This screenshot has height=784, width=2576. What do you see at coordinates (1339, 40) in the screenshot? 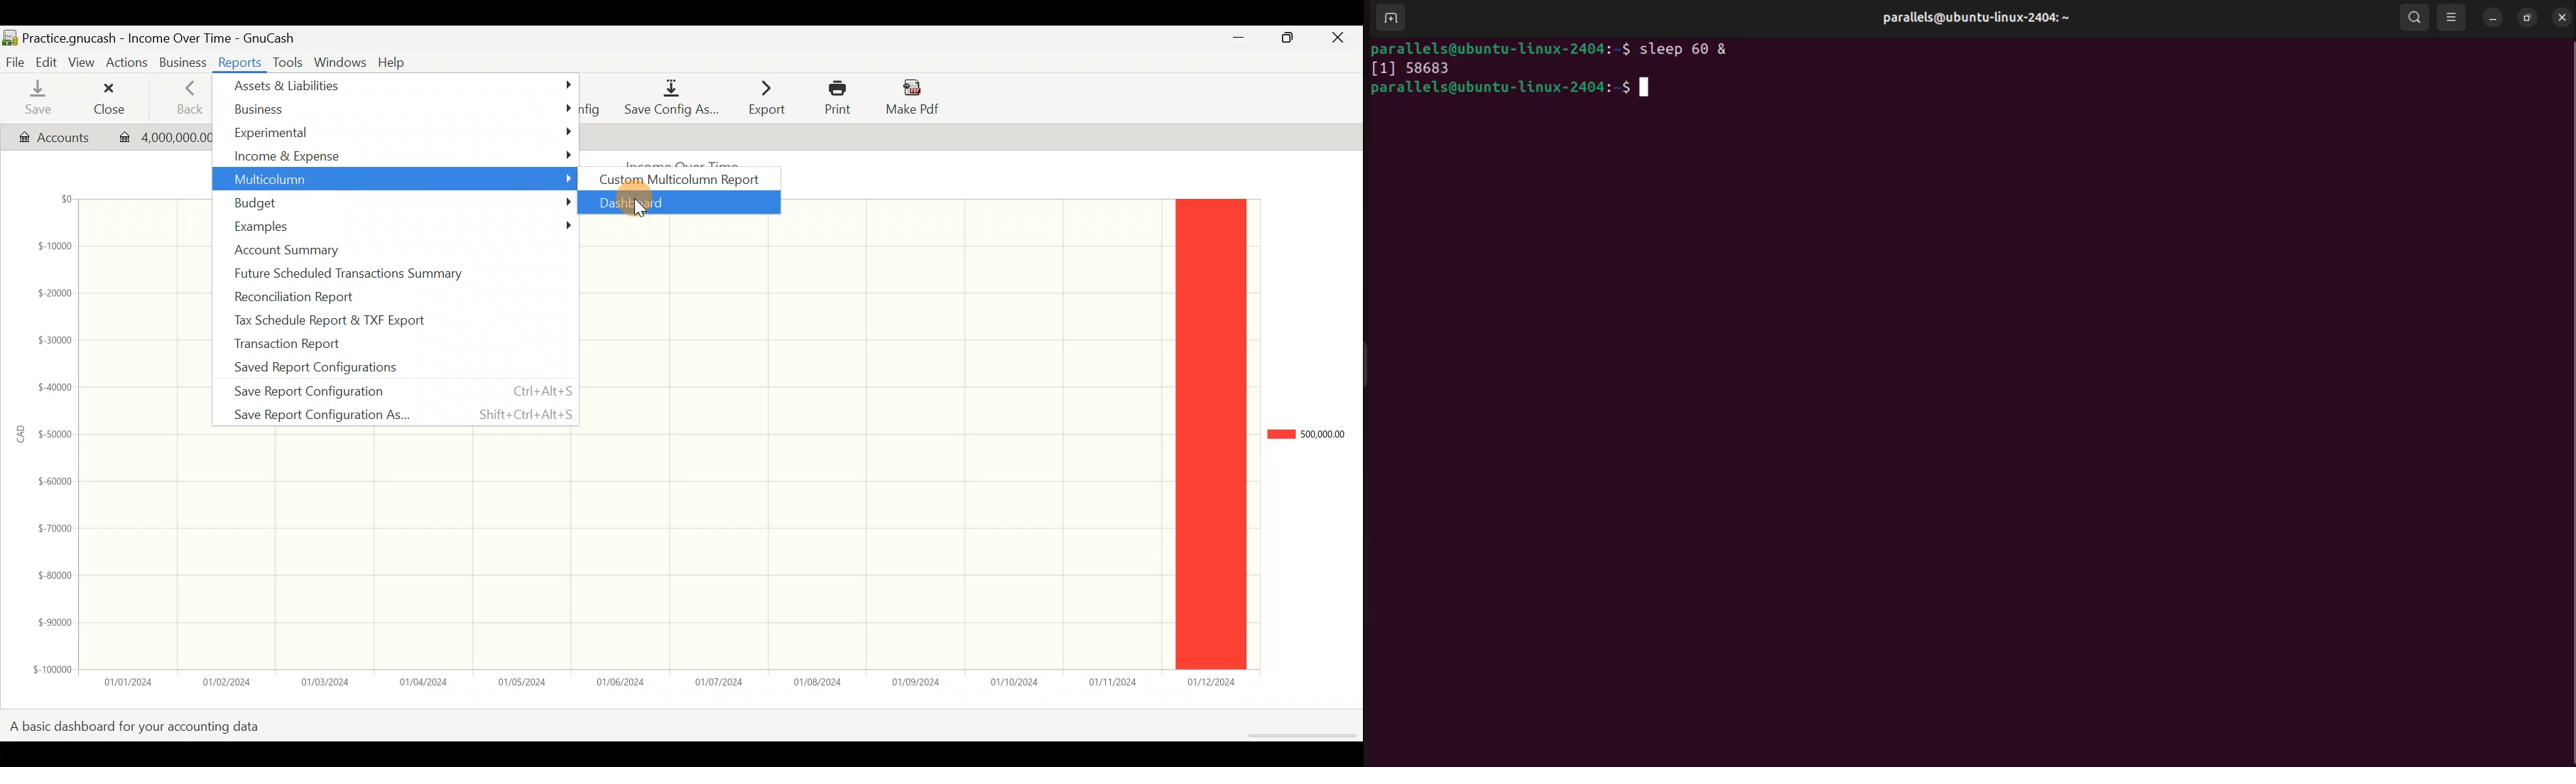
I see `Close` at bounding box center [1339, 40].